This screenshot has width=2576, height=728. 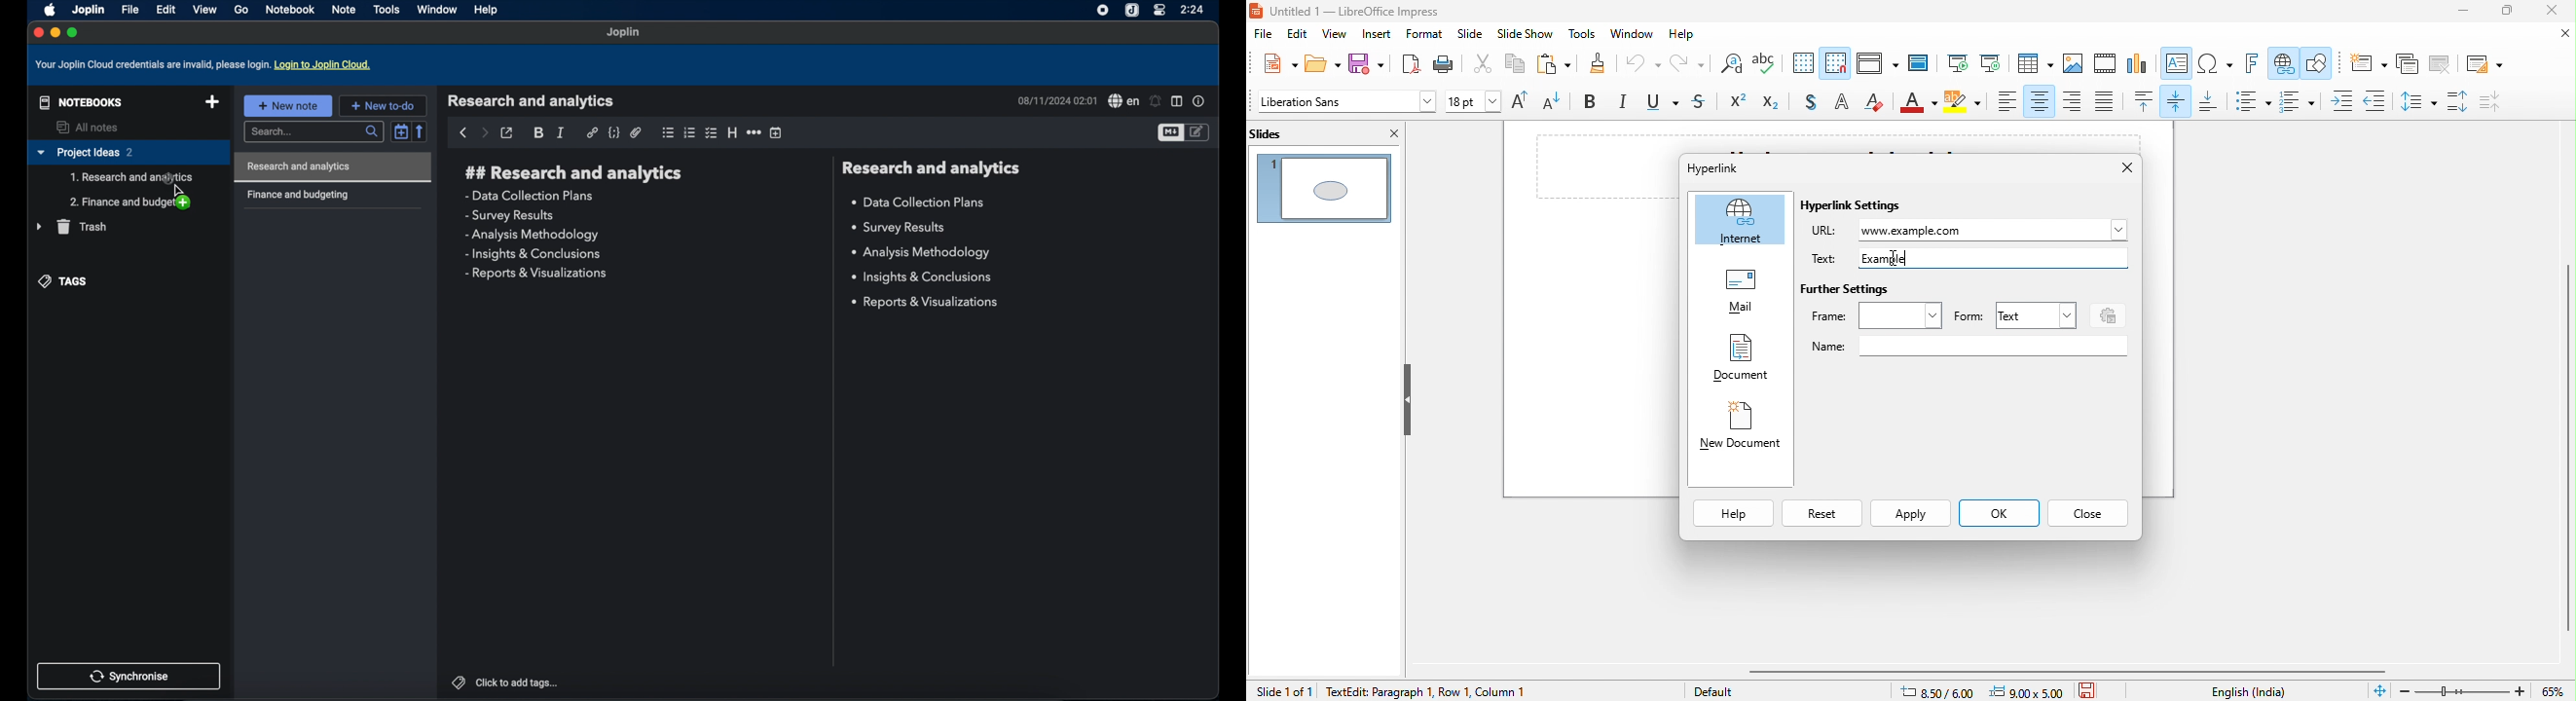 I want to click on ok, so click(x=1998, y=515).